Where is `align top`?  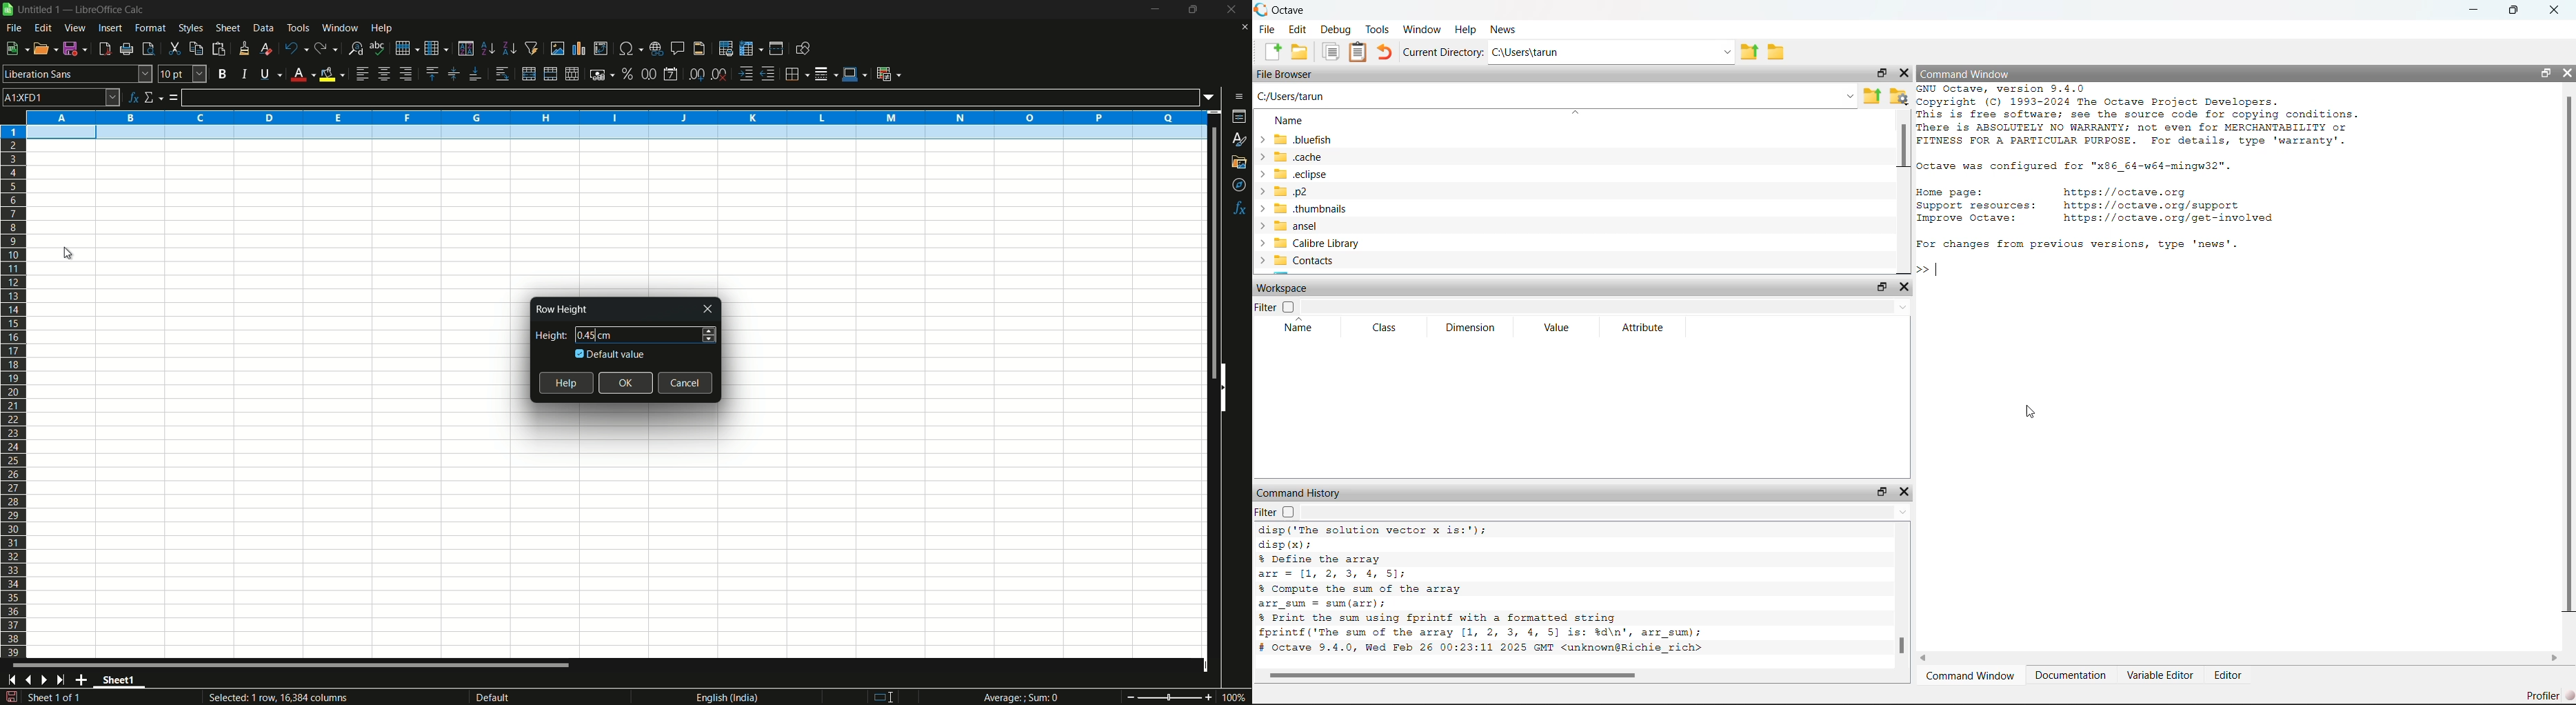
align top is located at coordinates (431, 74).